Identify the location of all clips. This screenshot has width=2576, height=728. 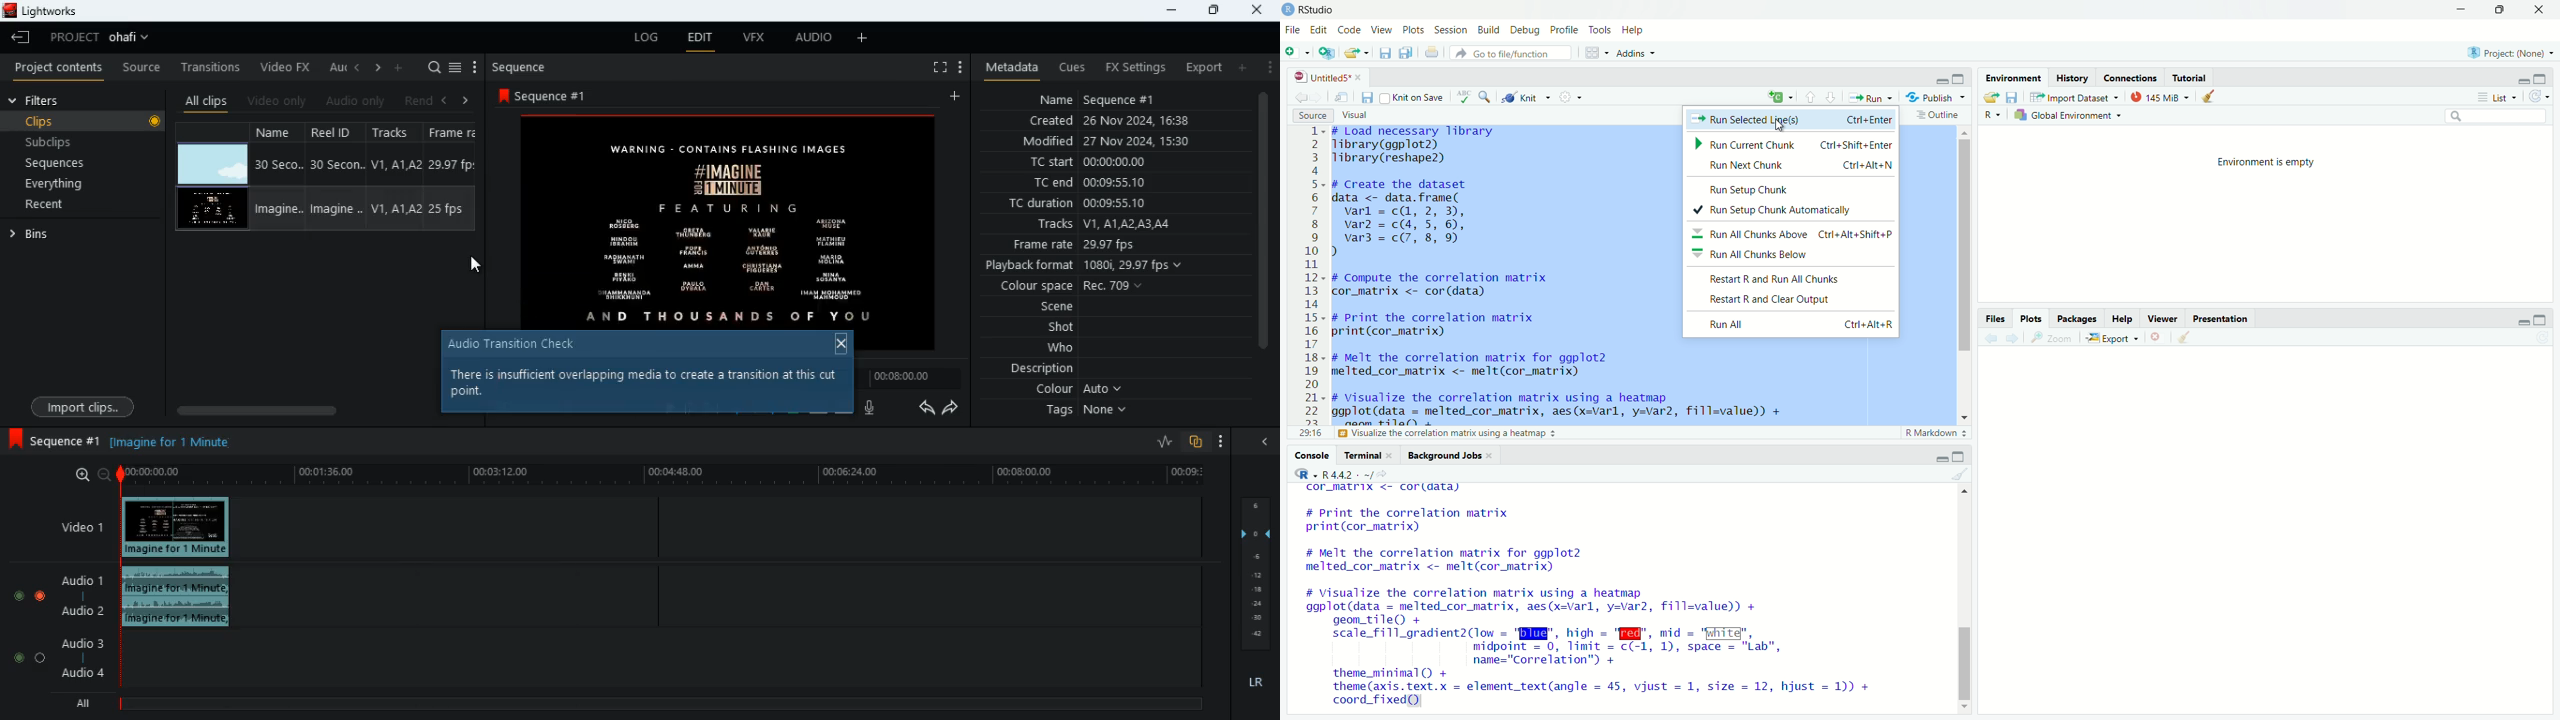
(206, 101).